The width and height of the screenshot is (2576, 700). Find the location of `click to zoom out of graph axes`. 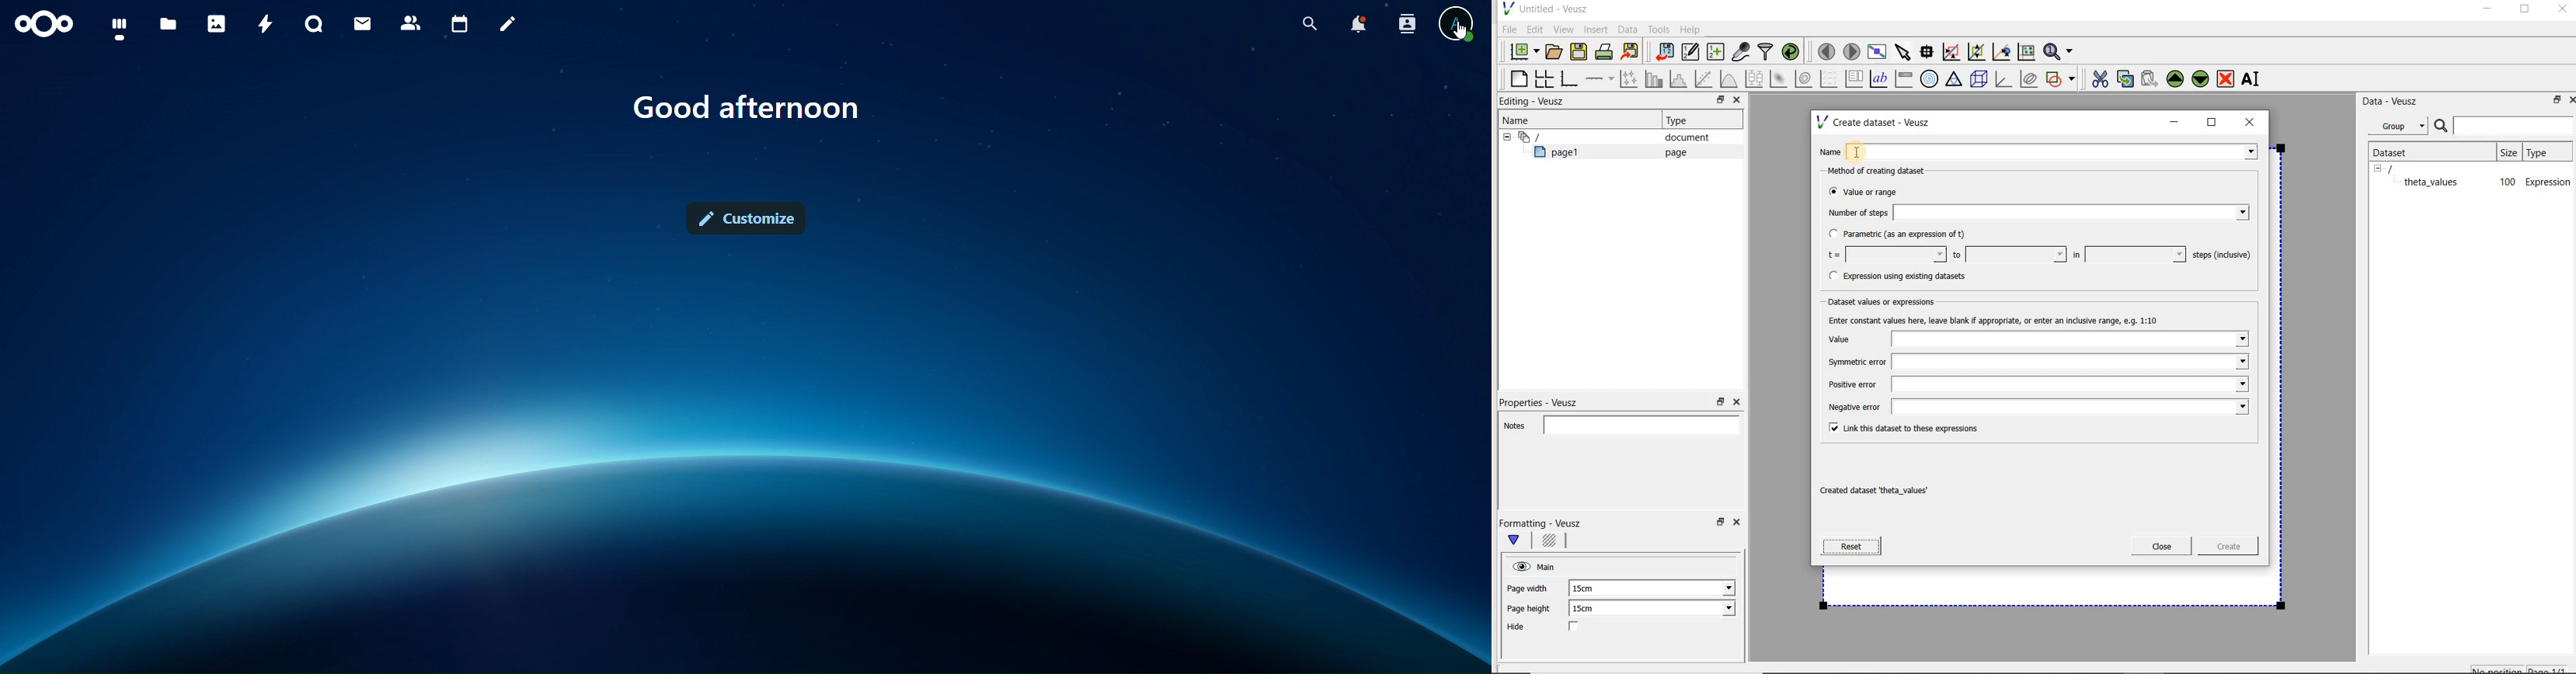

click to zoom out of graph axes is located at coordinates (1977, 52).